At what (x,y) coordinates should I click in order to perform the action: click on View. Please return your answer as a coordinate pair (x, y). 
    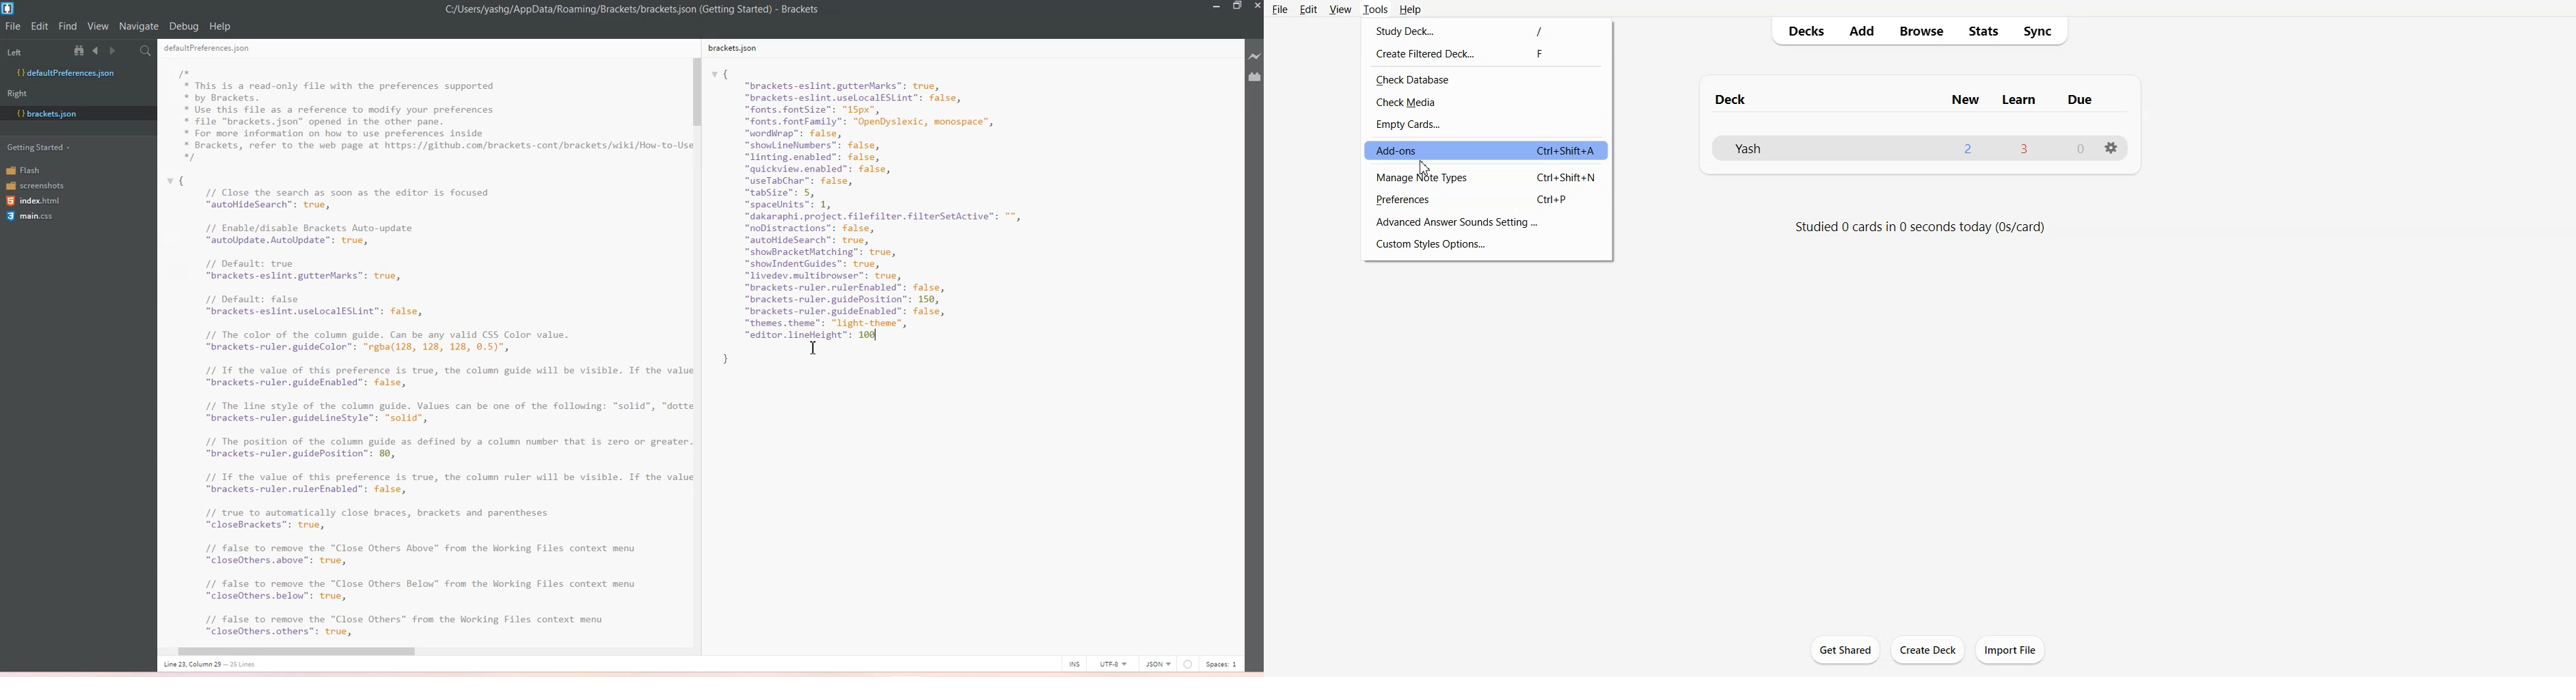
    Looking at the image, I should click on (98, 26).